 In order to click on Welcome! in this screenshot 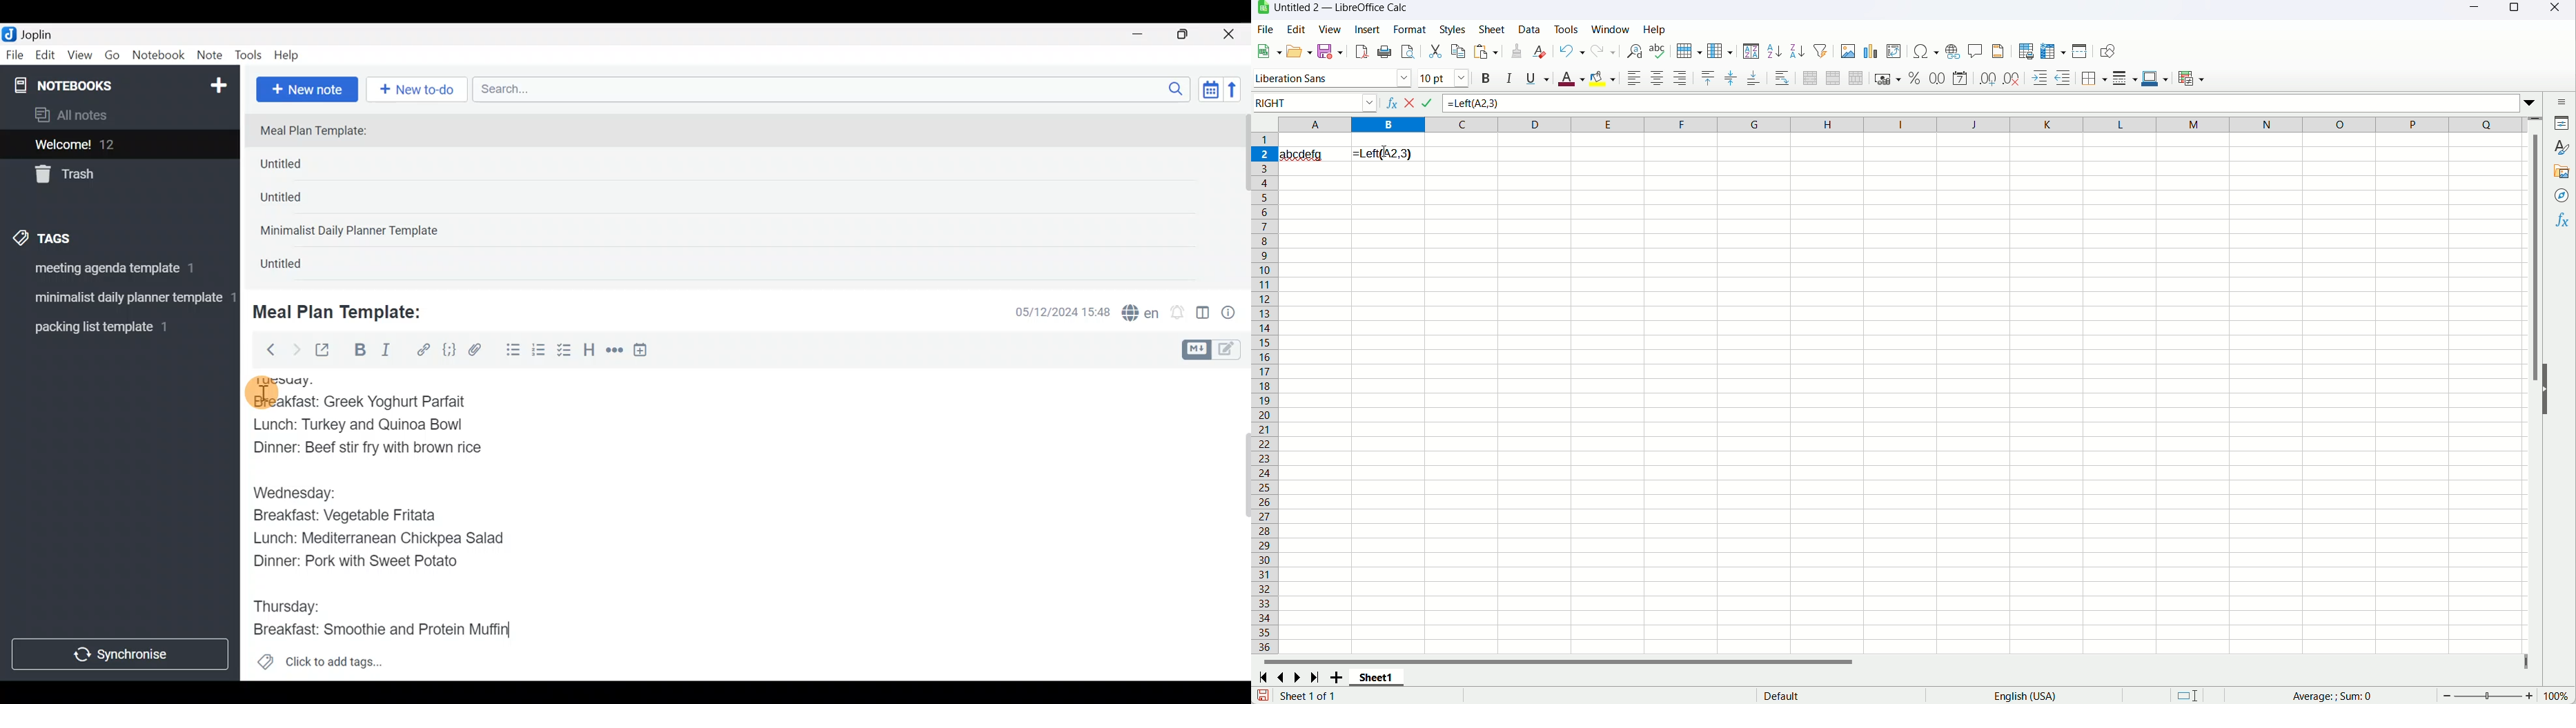, I will do `click(118, 145)`.